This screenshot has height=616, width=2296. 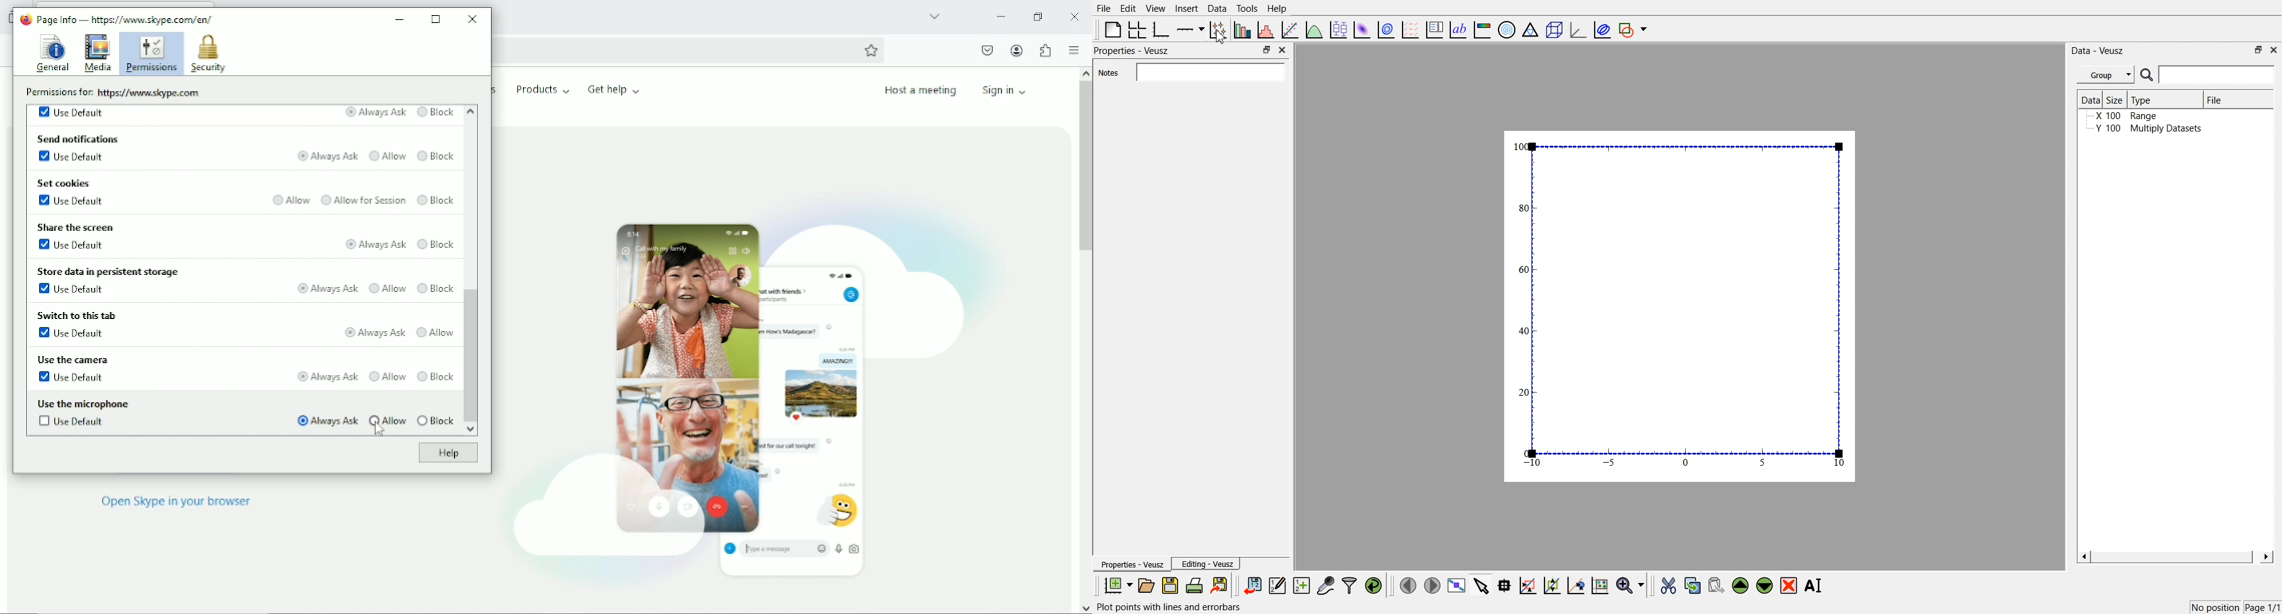 I want to click on Data, so click(x=1217, y=9).